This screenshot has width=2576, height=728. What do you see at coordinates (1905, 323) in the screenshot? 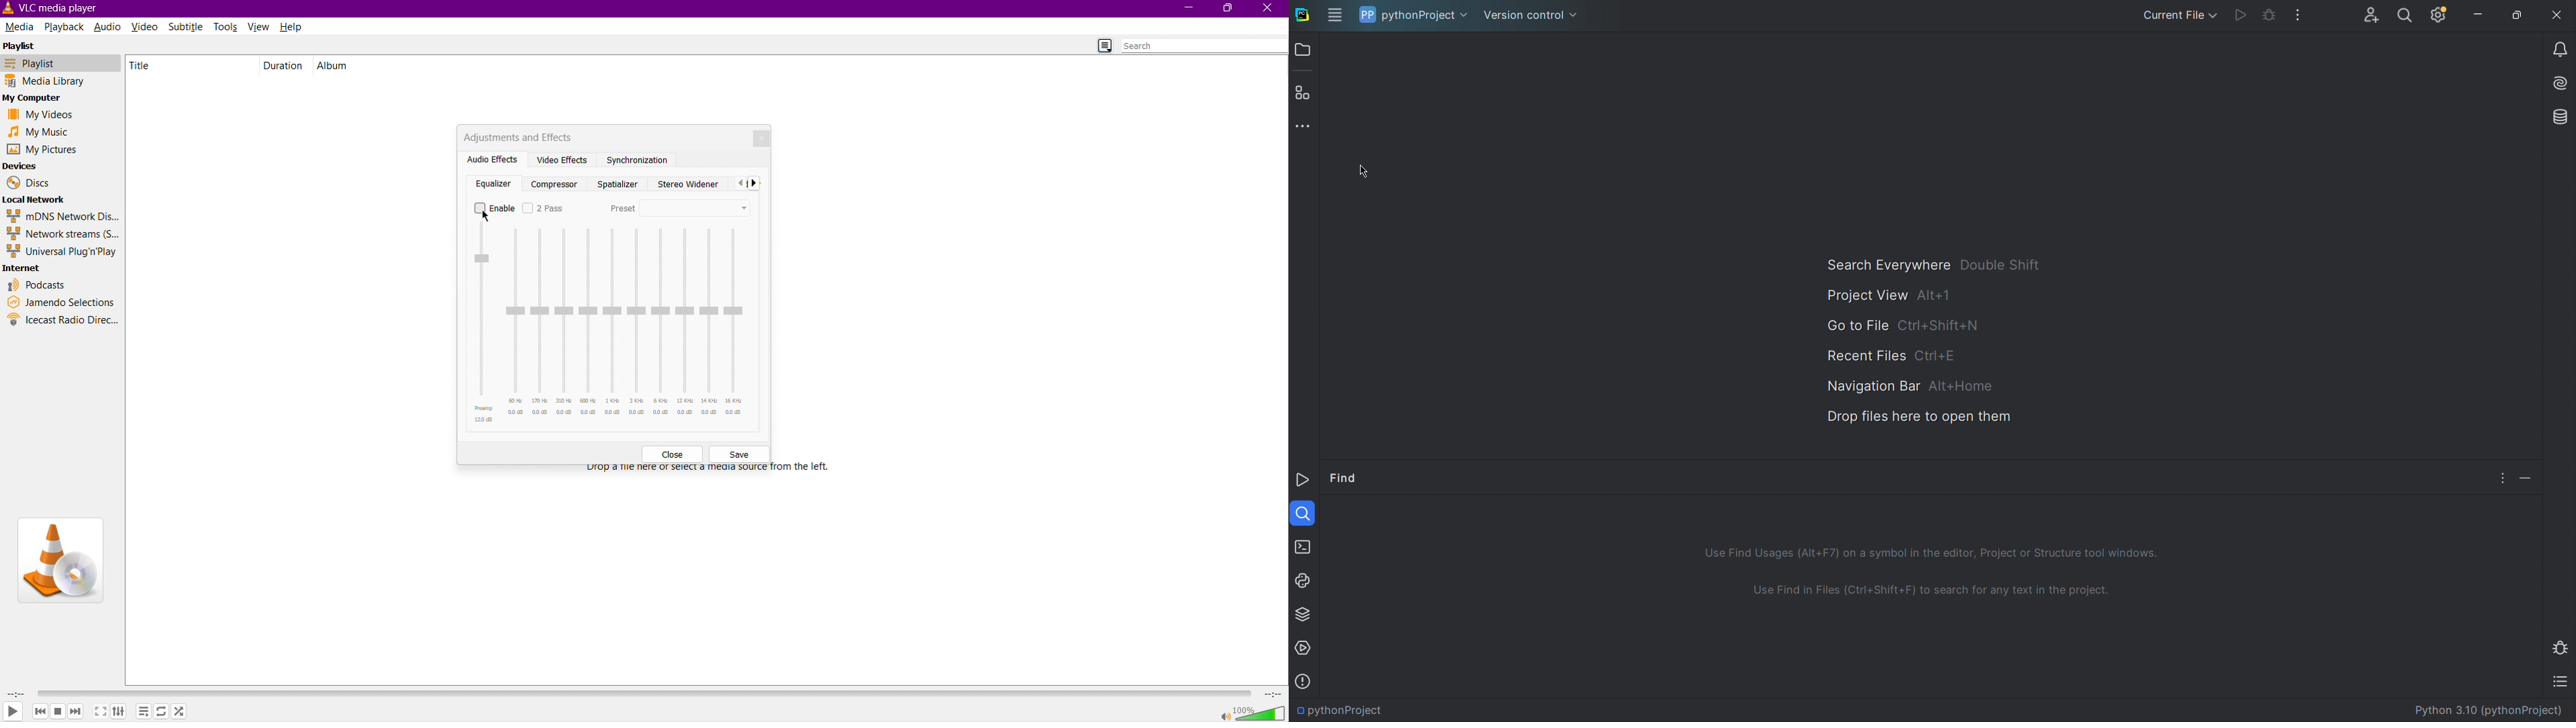
I see `Go to File` at bounding box center [1905, 323].